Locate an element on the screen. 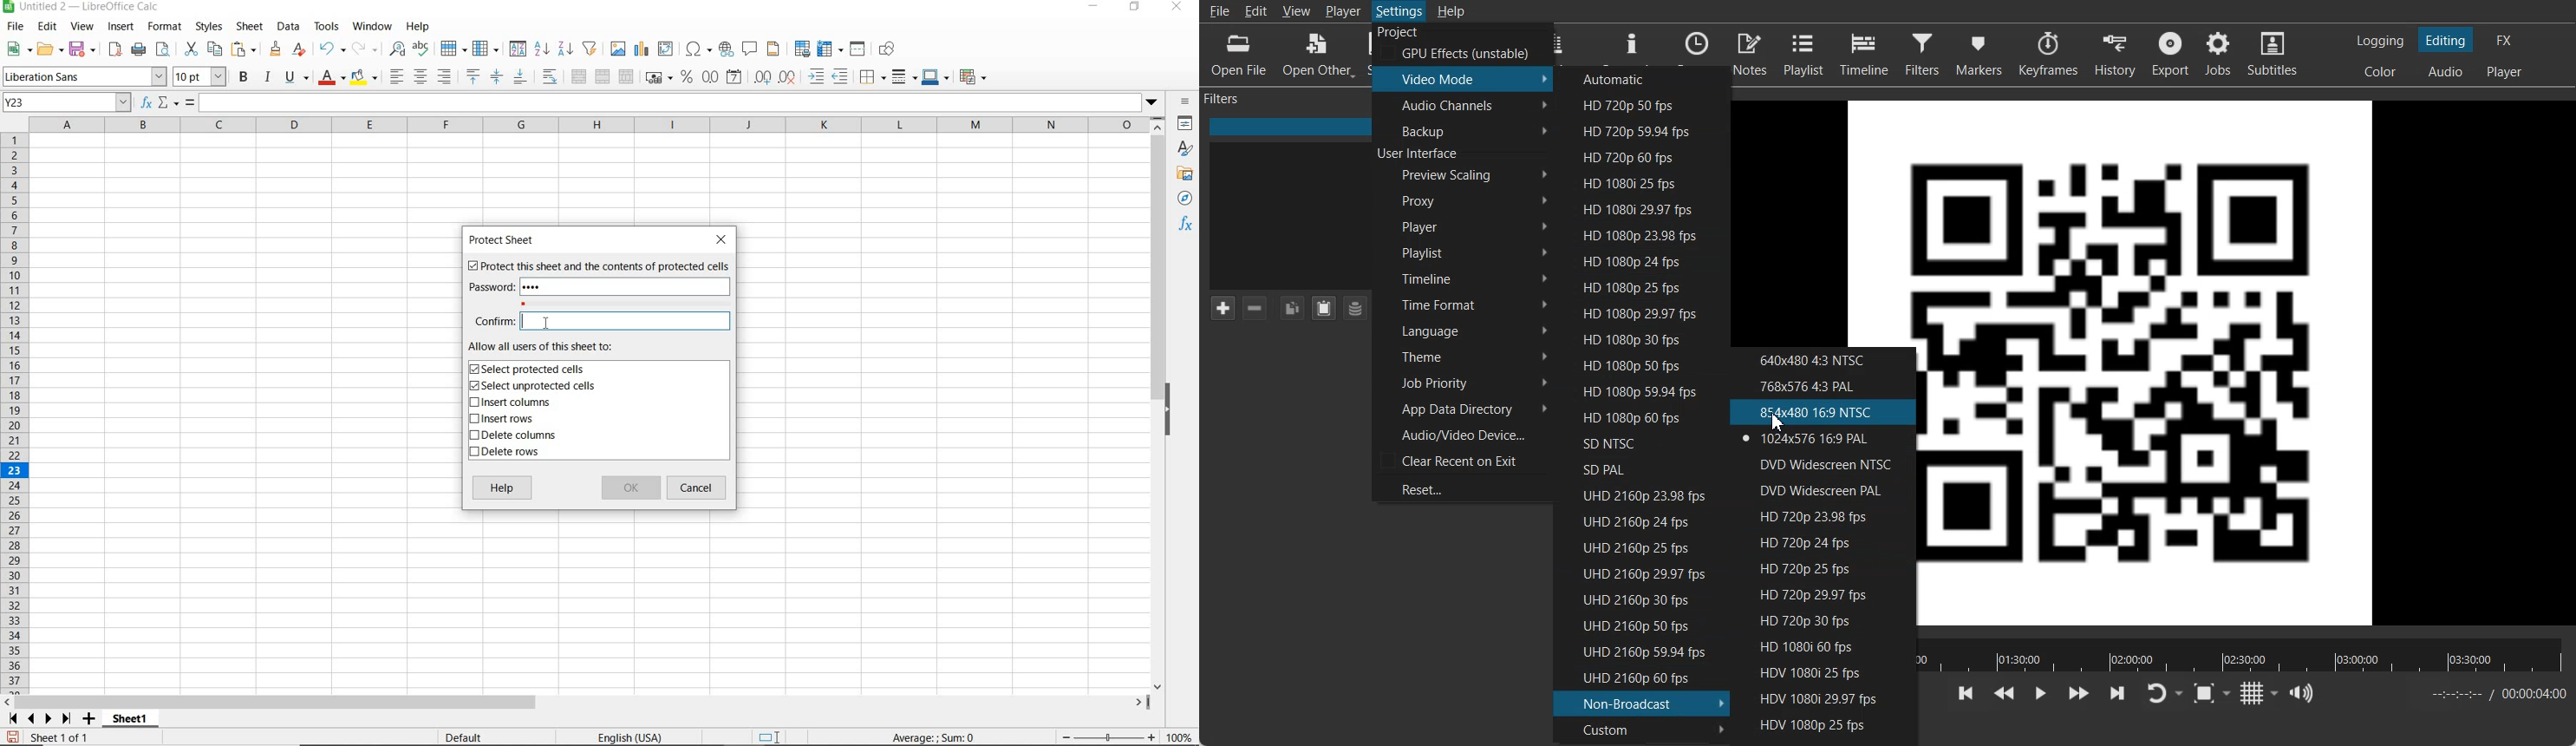 The image size is (2576, 756). INSERT COMMENT is located at coordinates (750, 48).